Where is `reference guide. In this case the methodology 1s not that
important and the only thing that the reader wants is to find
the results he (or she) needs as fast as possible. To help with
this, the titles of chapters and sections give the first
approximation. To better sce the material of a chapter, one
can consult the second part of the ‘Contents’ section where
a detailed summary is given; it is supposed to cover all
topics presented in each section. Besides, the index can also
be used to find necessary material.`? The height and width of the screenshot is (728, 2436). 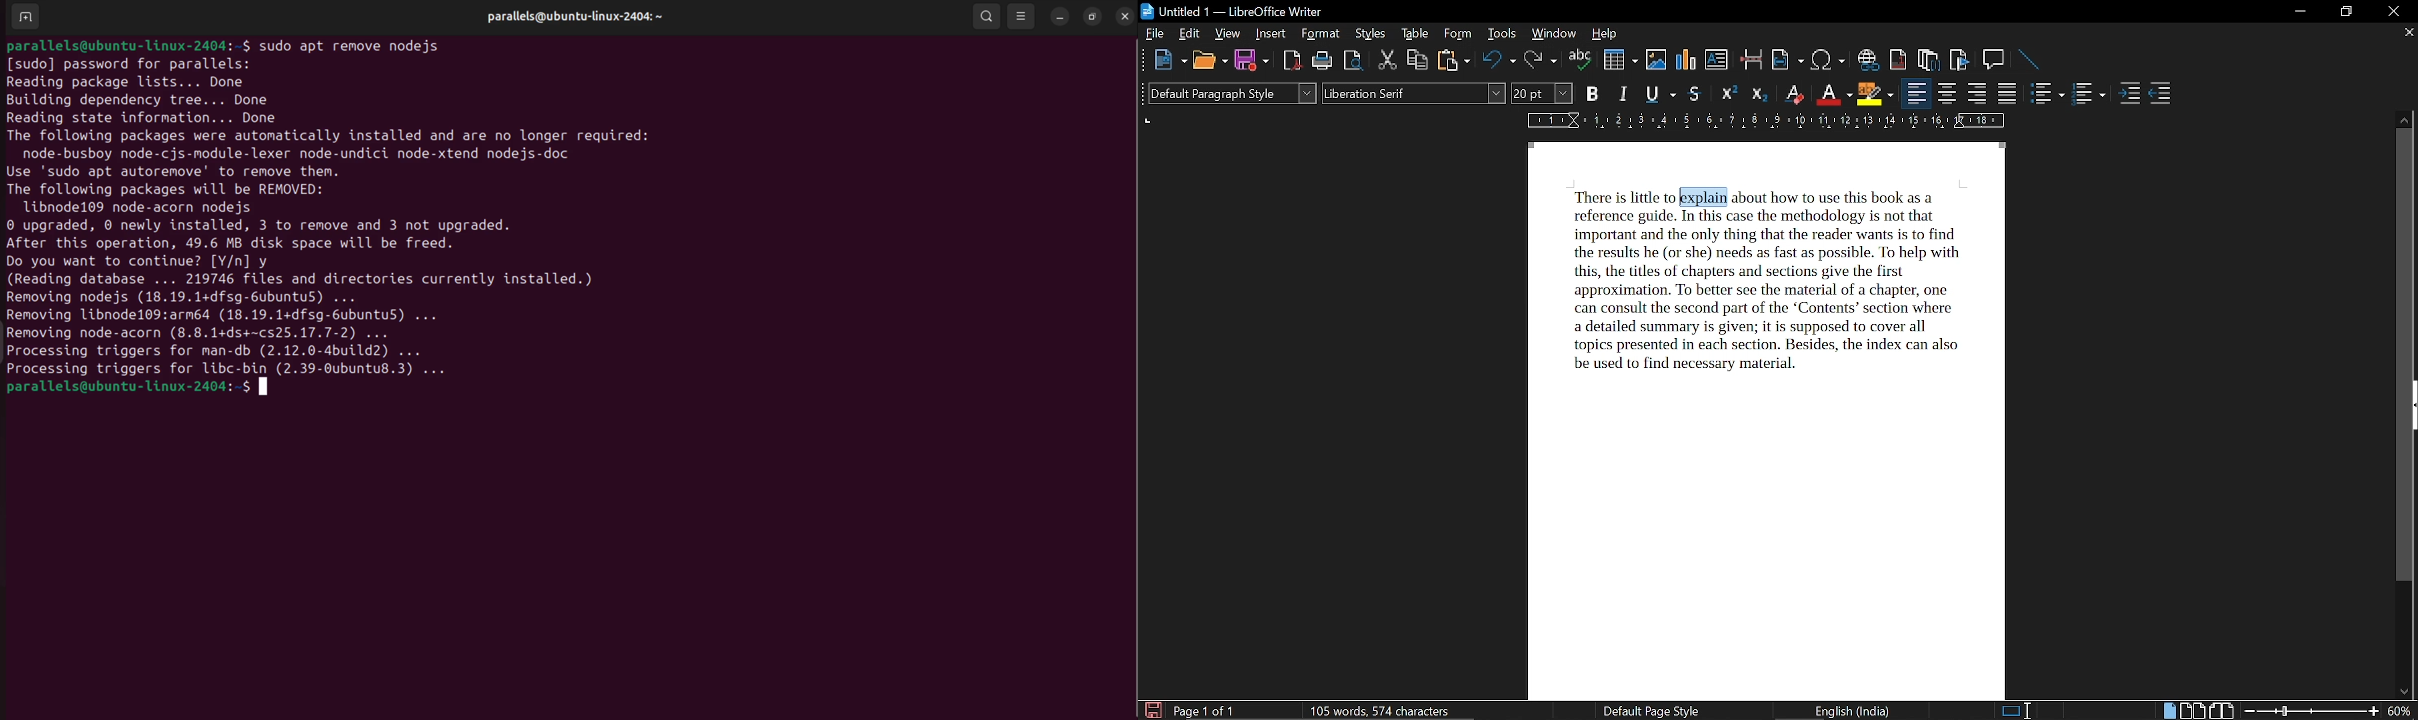
reference guide. In this case the methodology 1s not that
important and the only thing that the reader wants is to find
the results he (or she) needs as fast as possible. To help with
this, the titles of chapters and sections give the first
approximation. To better sce the material of a chapter, one
can consult the second part of the ‘Contents’ section where
a detailed summary is given; it is supposed to cover all
topics presented in each section. Besides, the index can also
be used to find necessary material. is located at coordinates (1765, 291).